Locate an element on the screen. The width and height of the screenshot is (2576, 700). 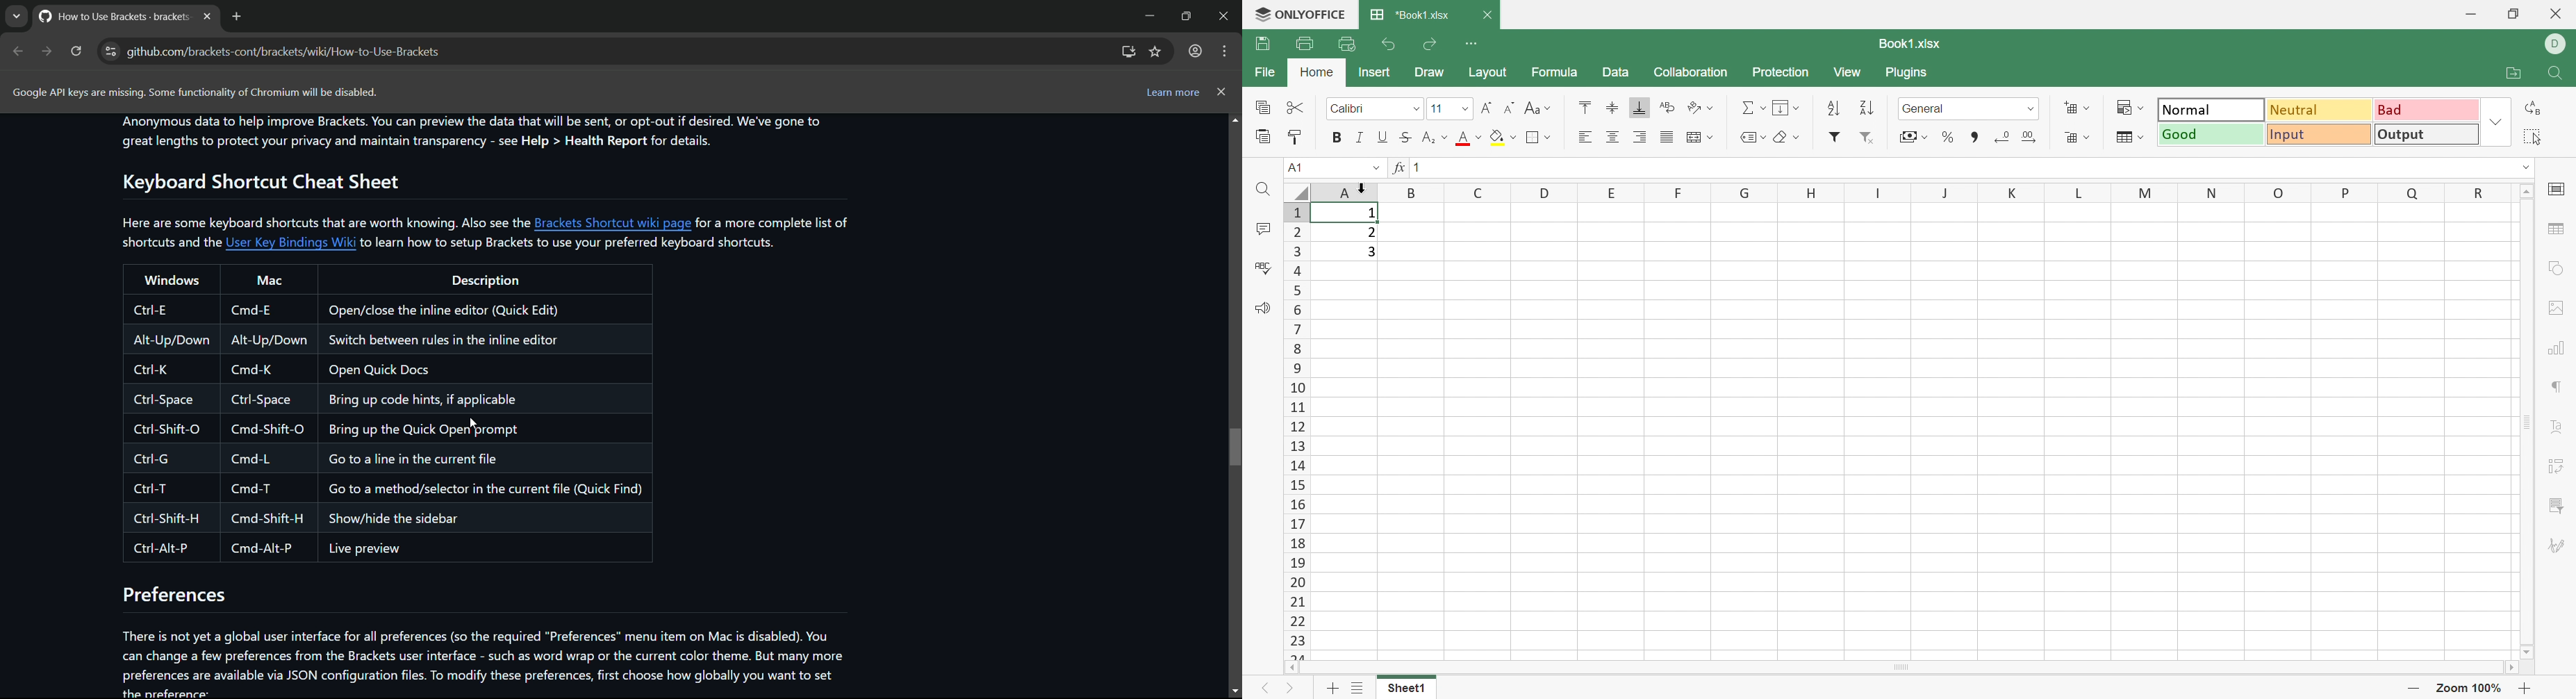
Align left is located at coordinates (1584, 138).